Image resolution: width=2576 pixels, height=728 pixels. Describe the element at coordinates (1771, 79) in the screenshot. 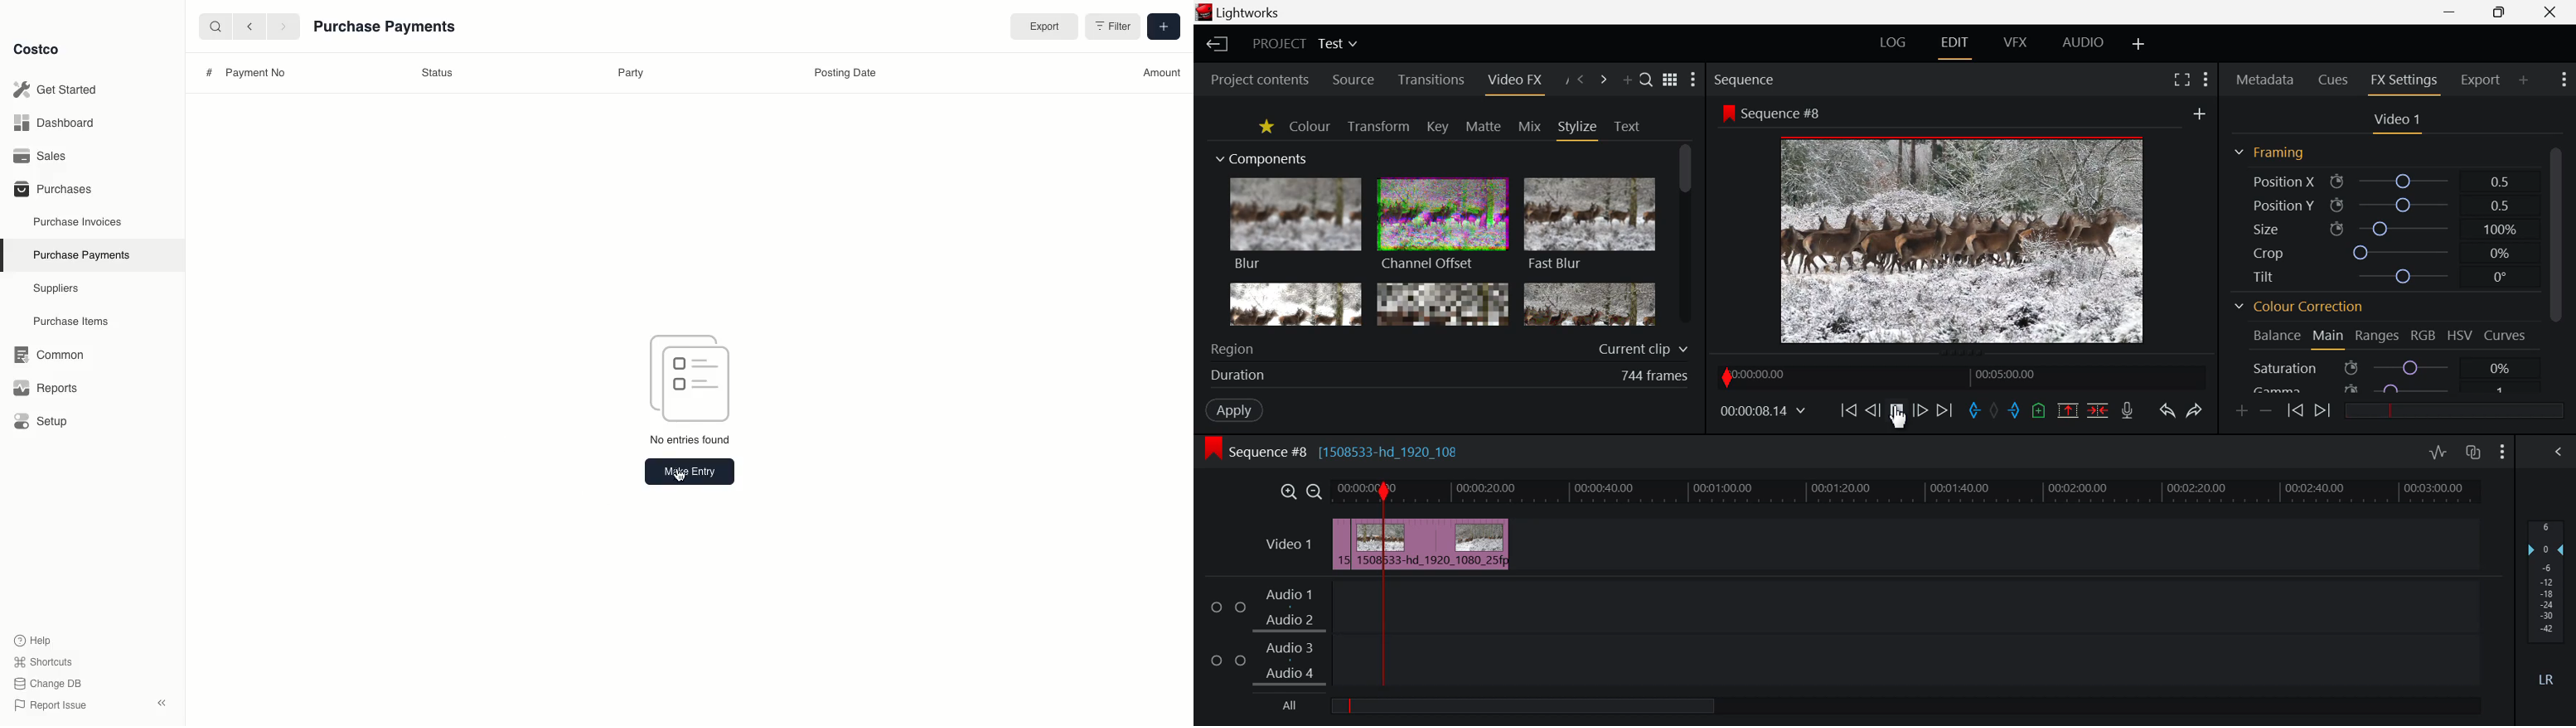

I see `Sequence` at that location.